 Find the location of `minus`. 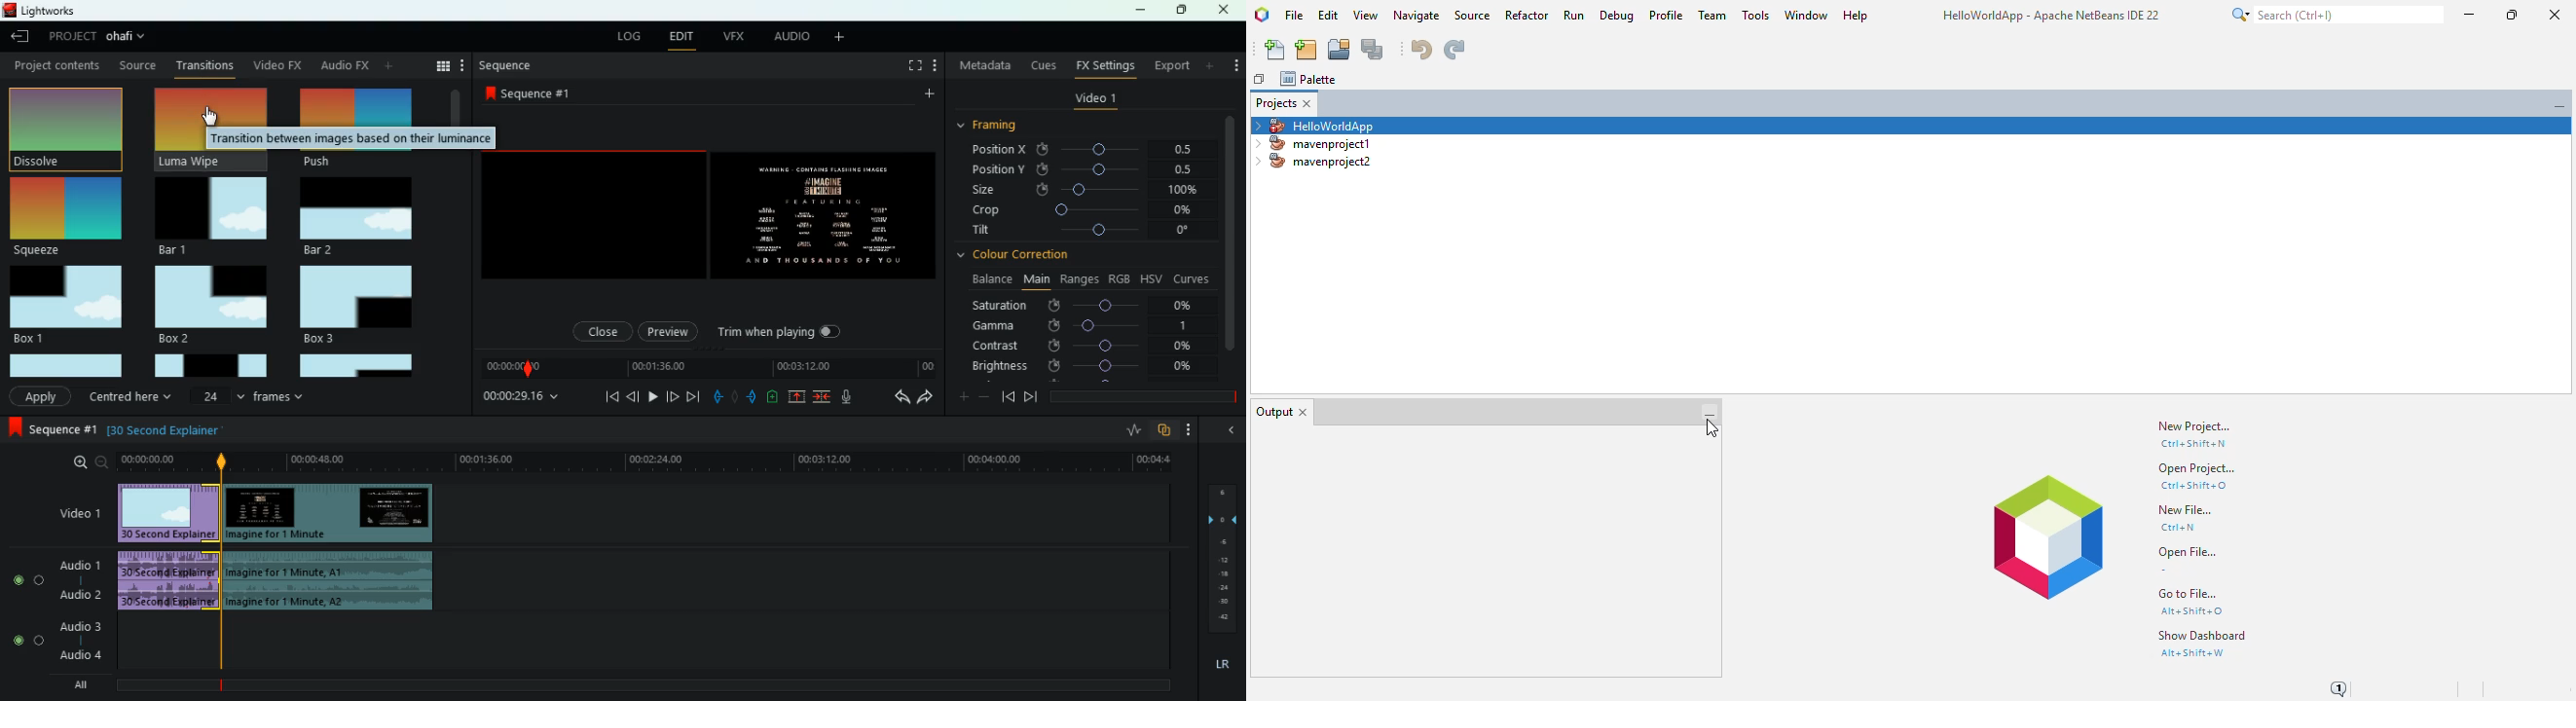

minus is located at coordinates (987, 397).